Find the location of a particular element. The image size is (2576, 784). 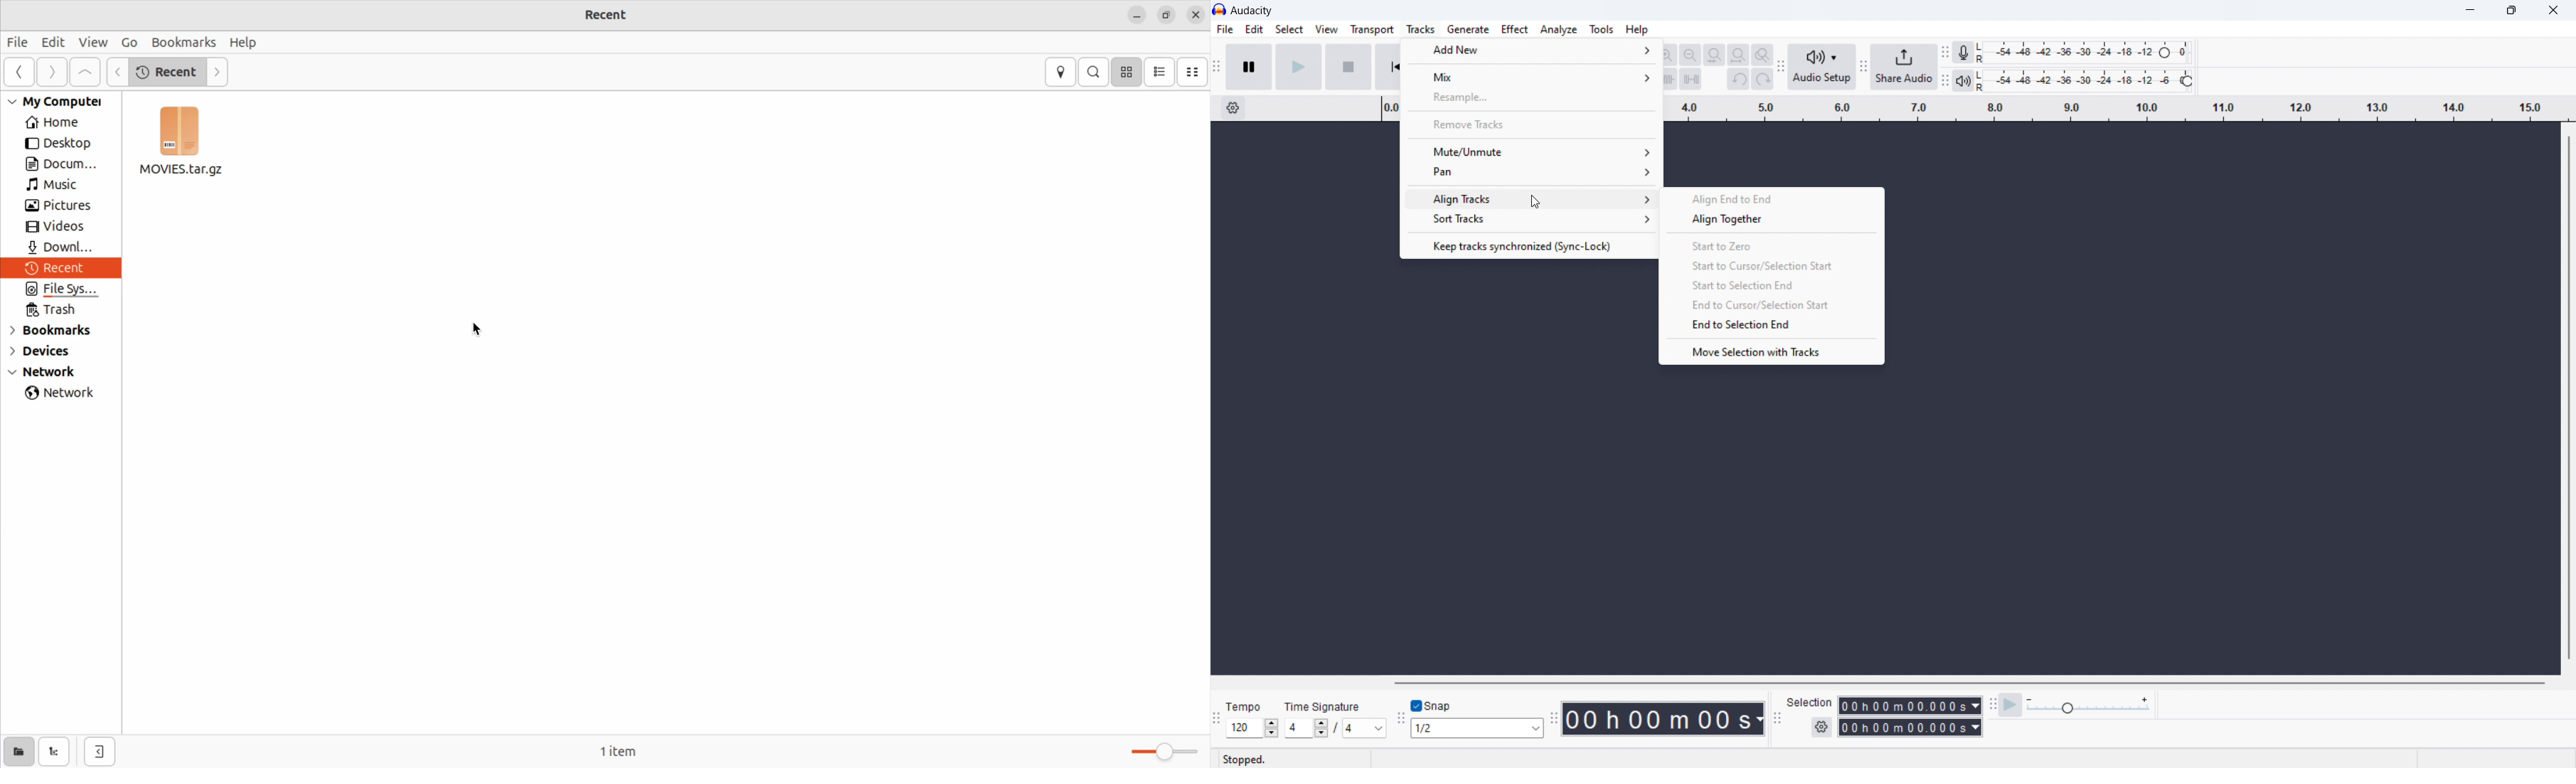

trash is located at coordinates (60, 309).